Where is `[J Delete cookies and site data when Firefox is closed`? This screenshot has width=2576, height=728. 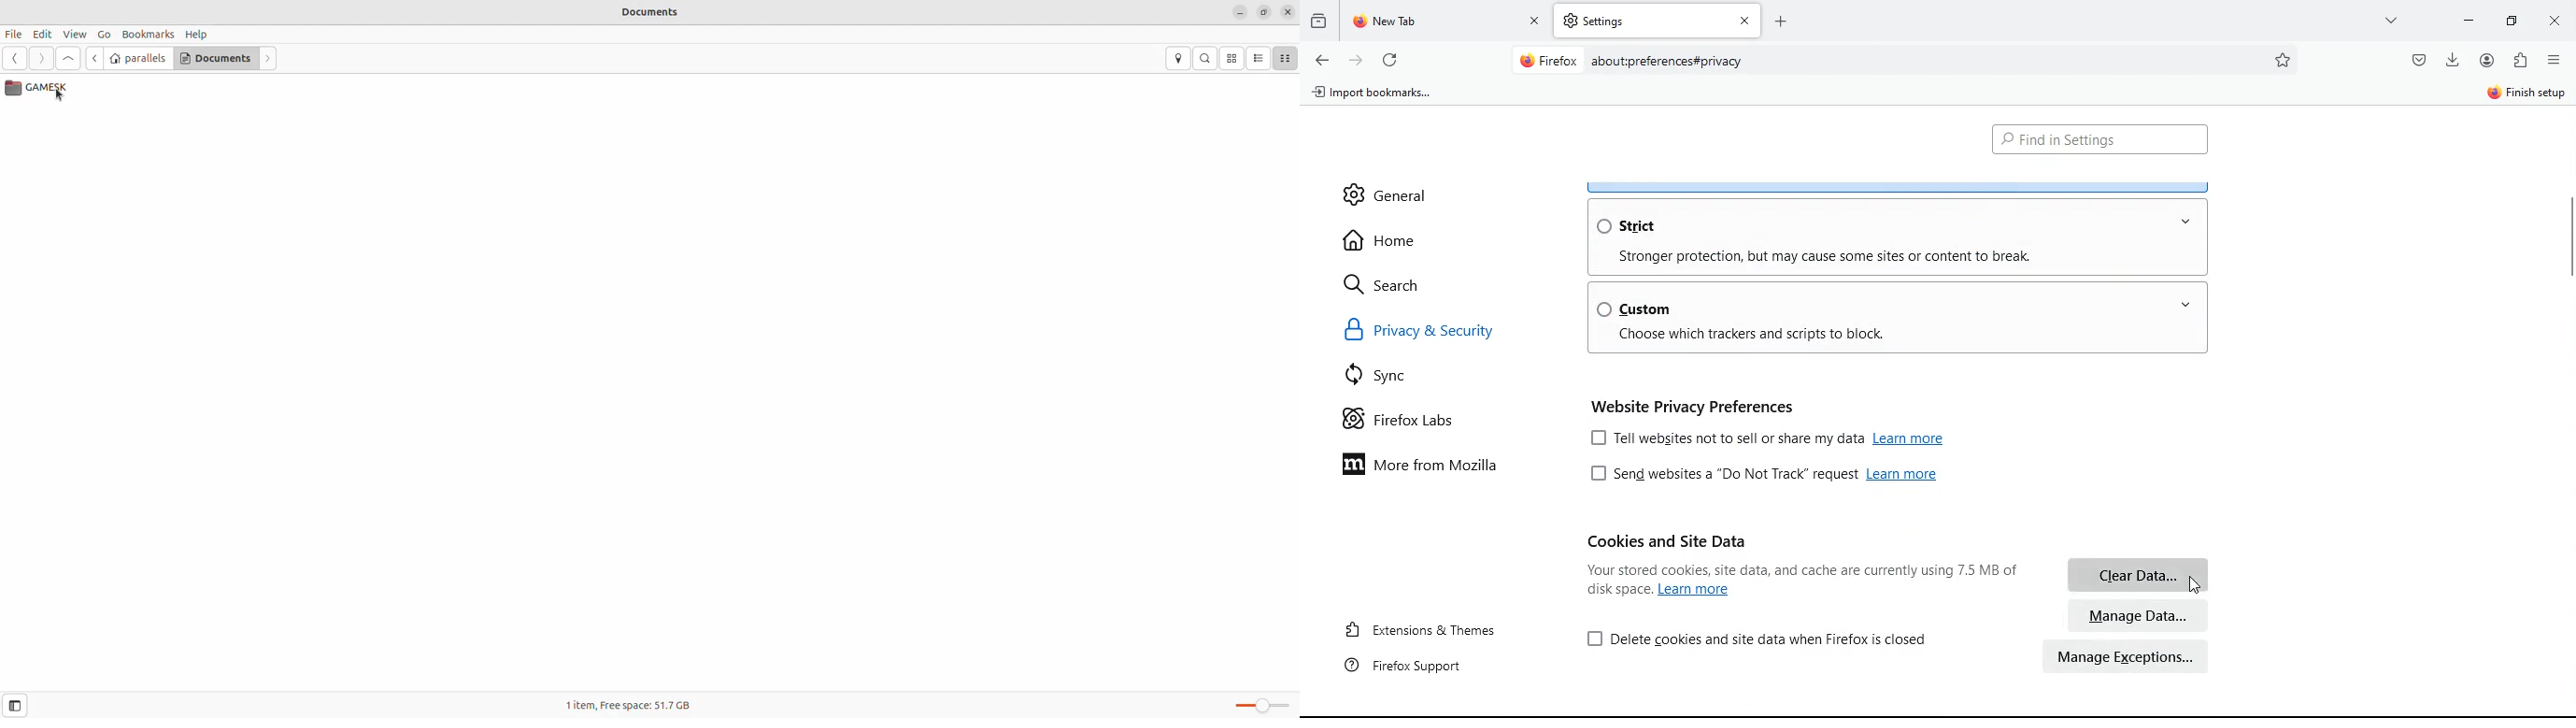 [J Delete cookies and site data when Firefox is closed is located at coordinates (1759, 638).